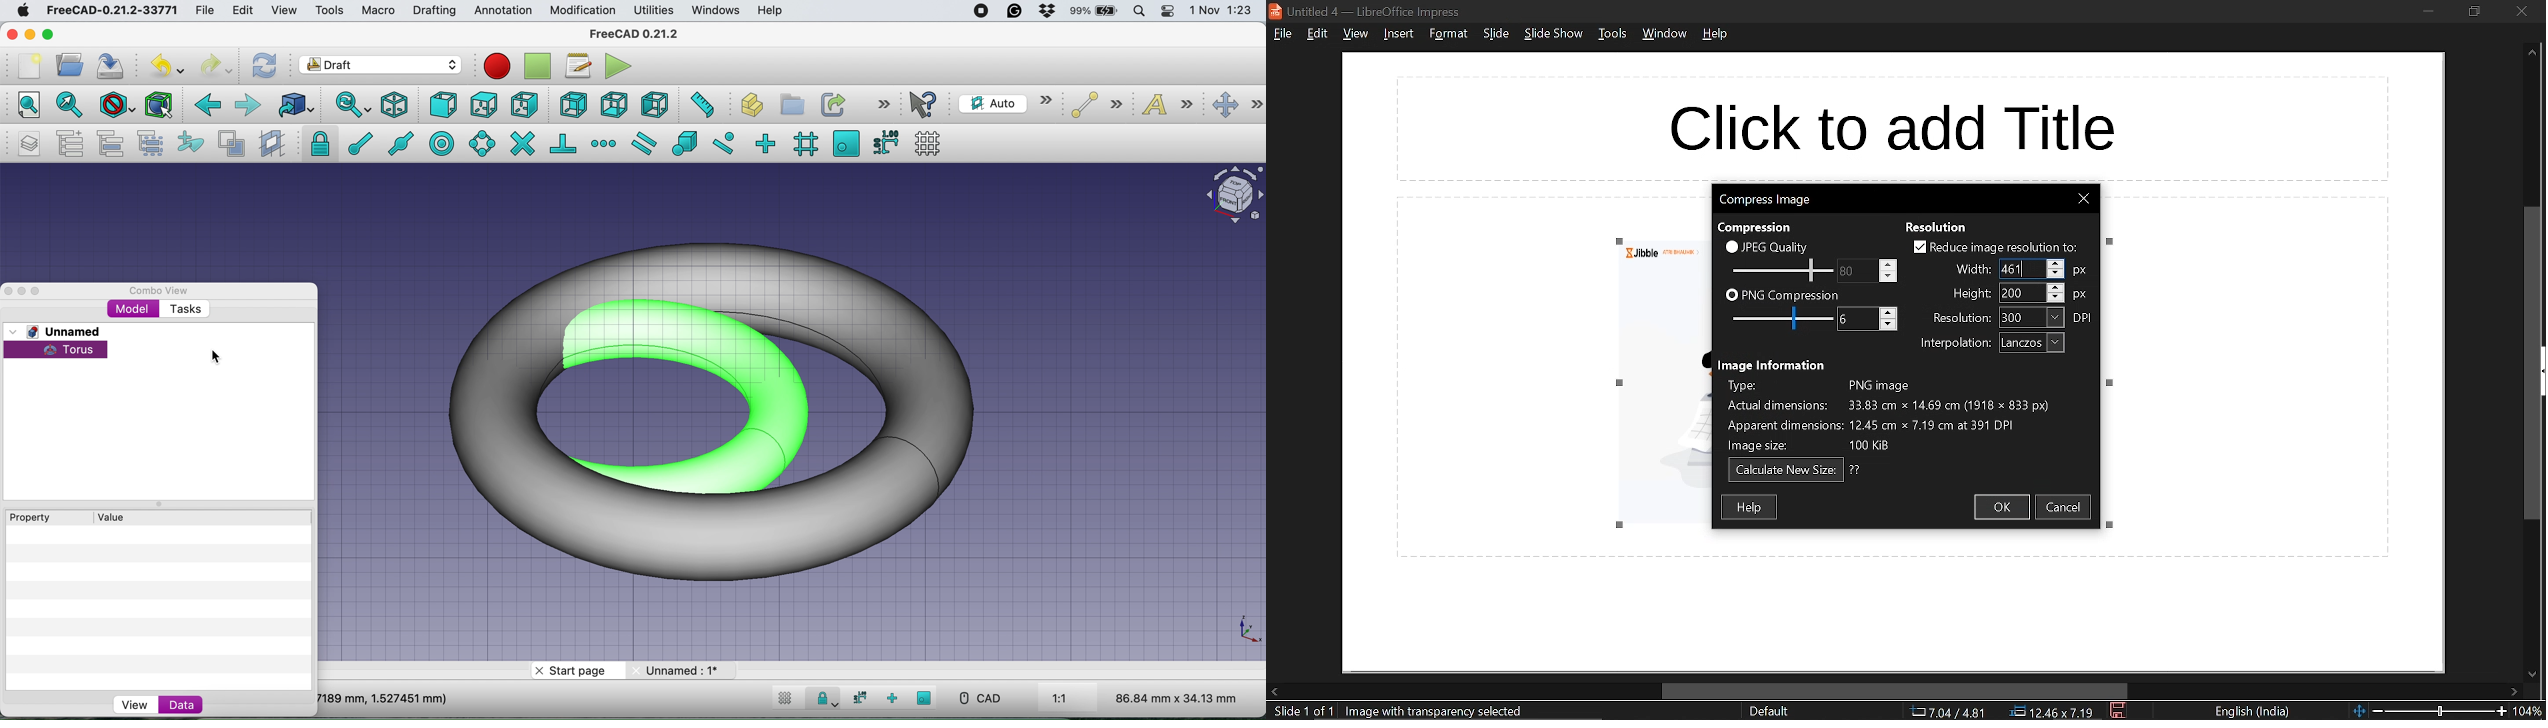  What do you see at coordinates (1169, 107) in the screenshot?
I see `text` at bounding box center [1169, 107].